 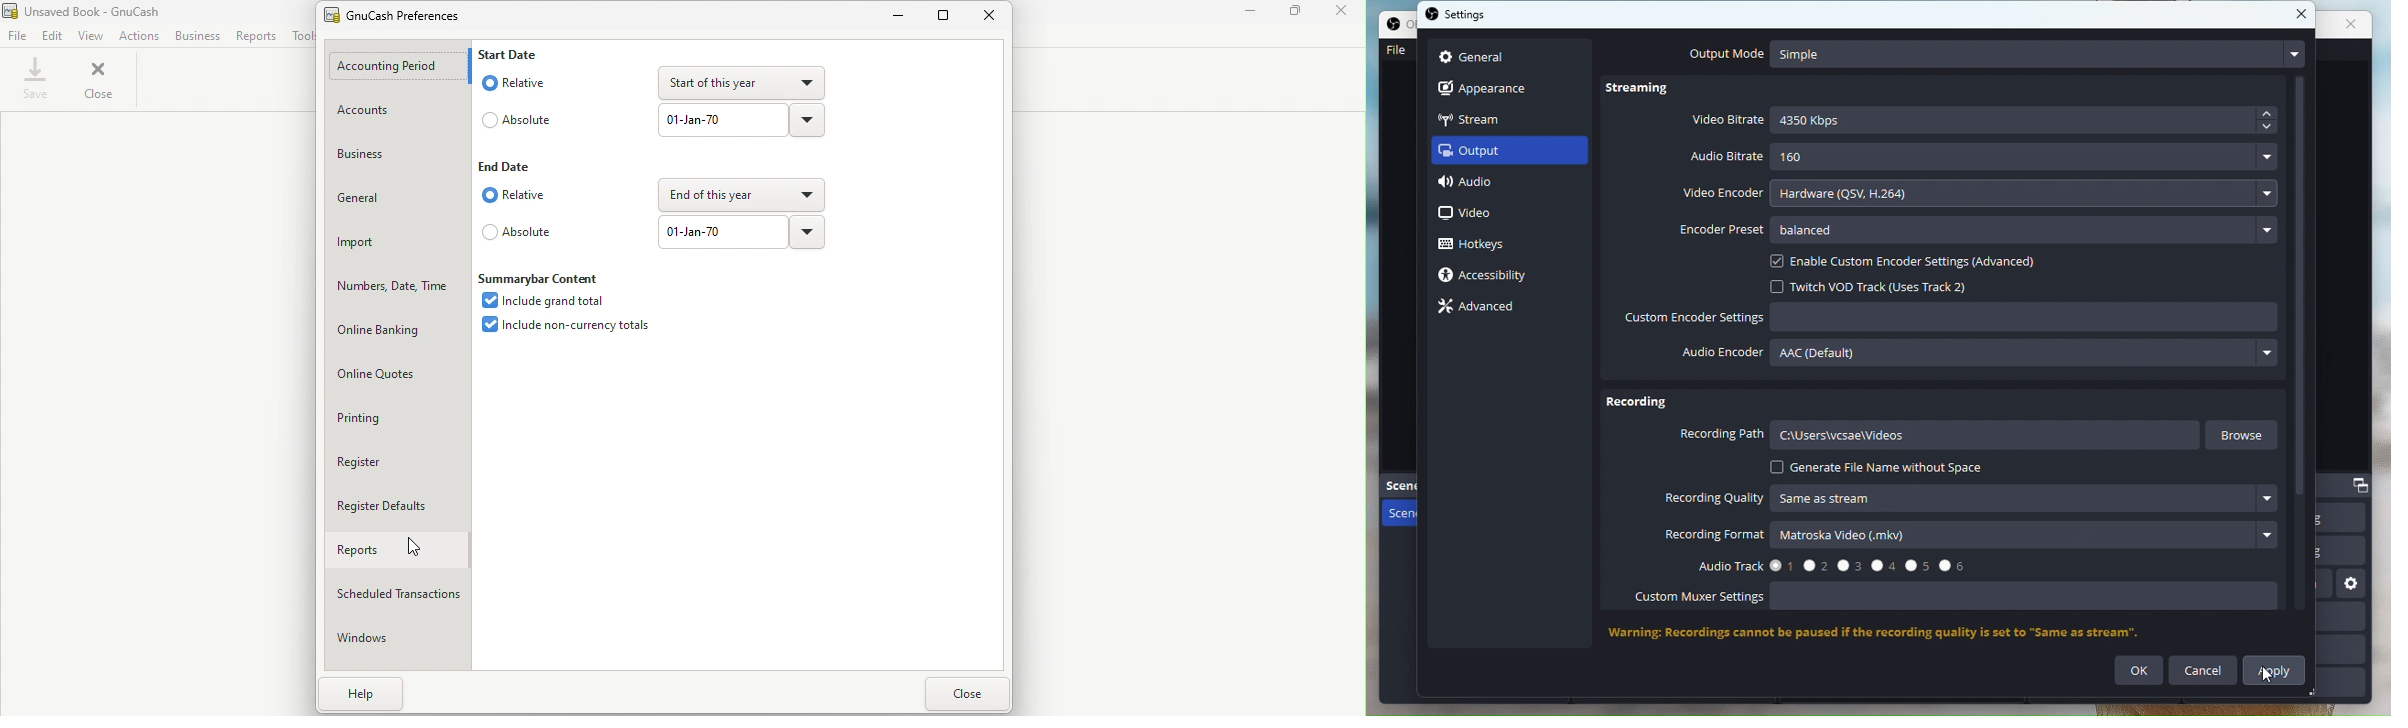 What do you see at coordinates (399, 66) in the screenshot?
I see `Accounting period` at bounding box center [399, 66].